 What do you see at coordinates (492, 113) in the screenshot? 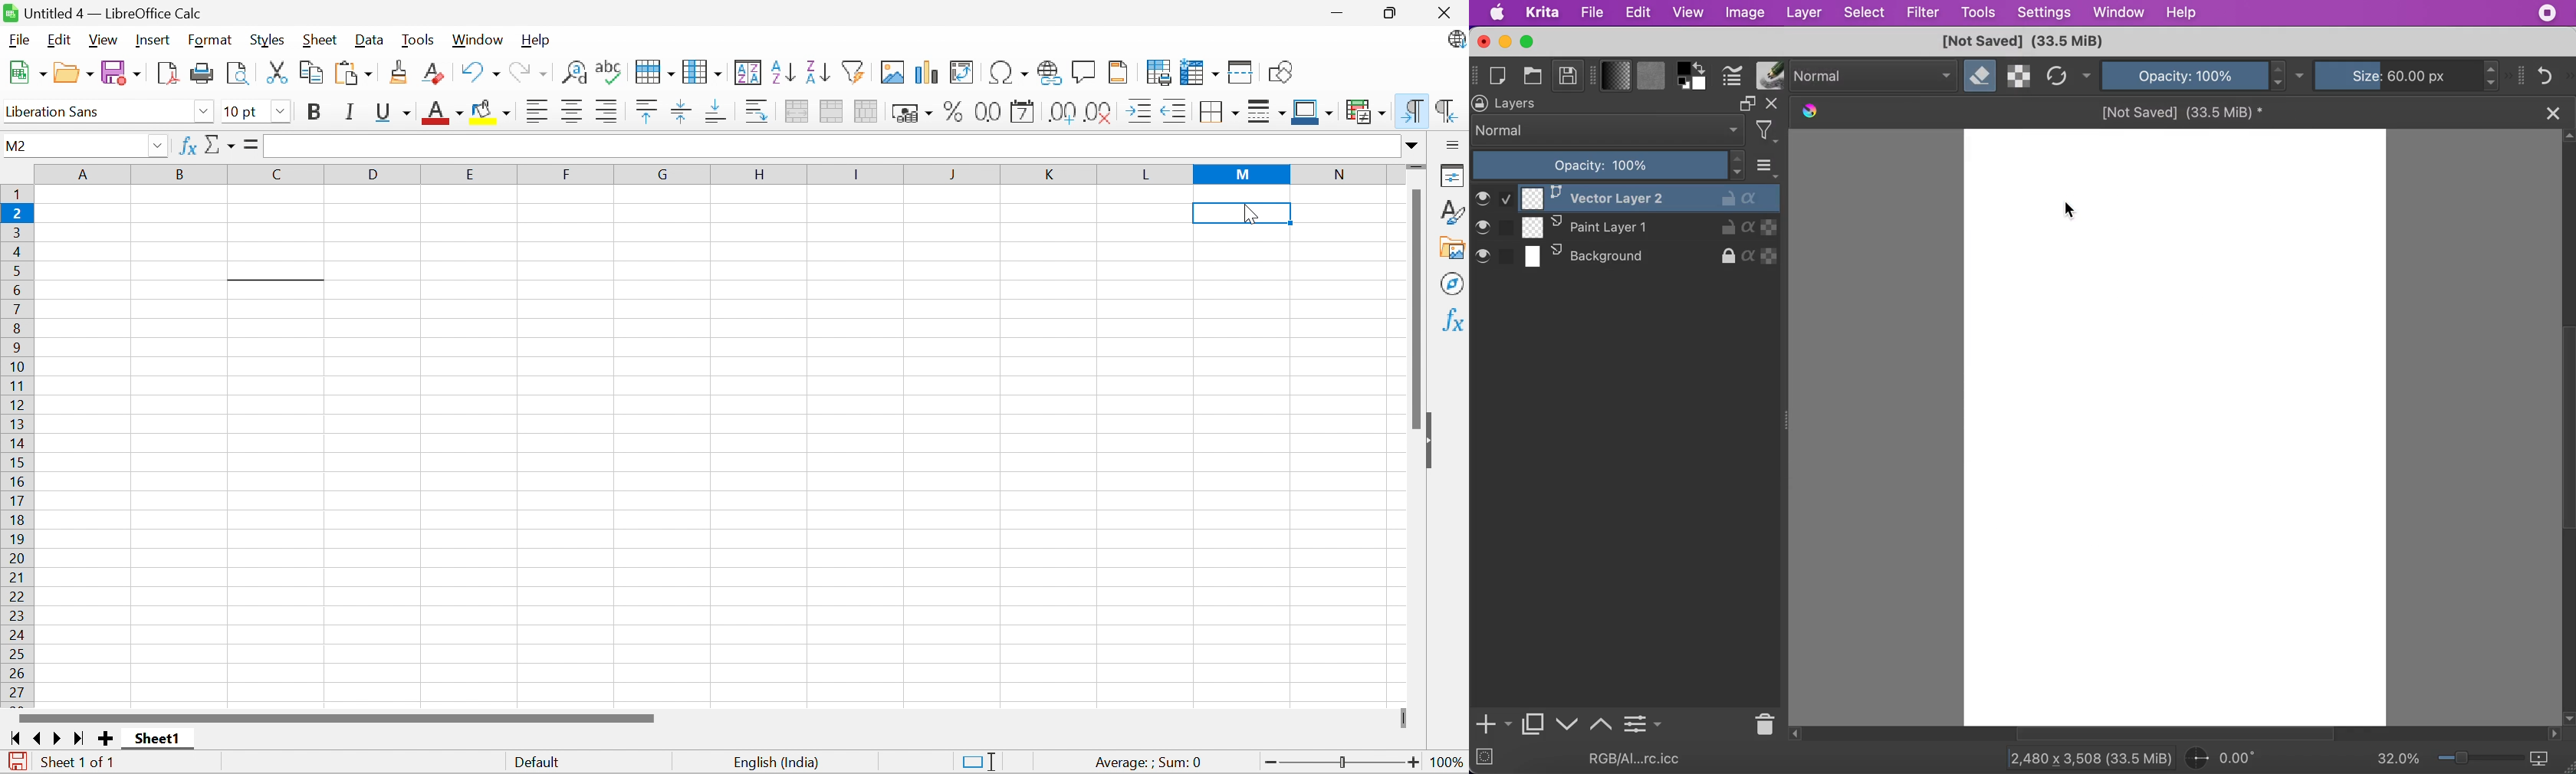
I see `Background color` at bounding box center [492, 113].